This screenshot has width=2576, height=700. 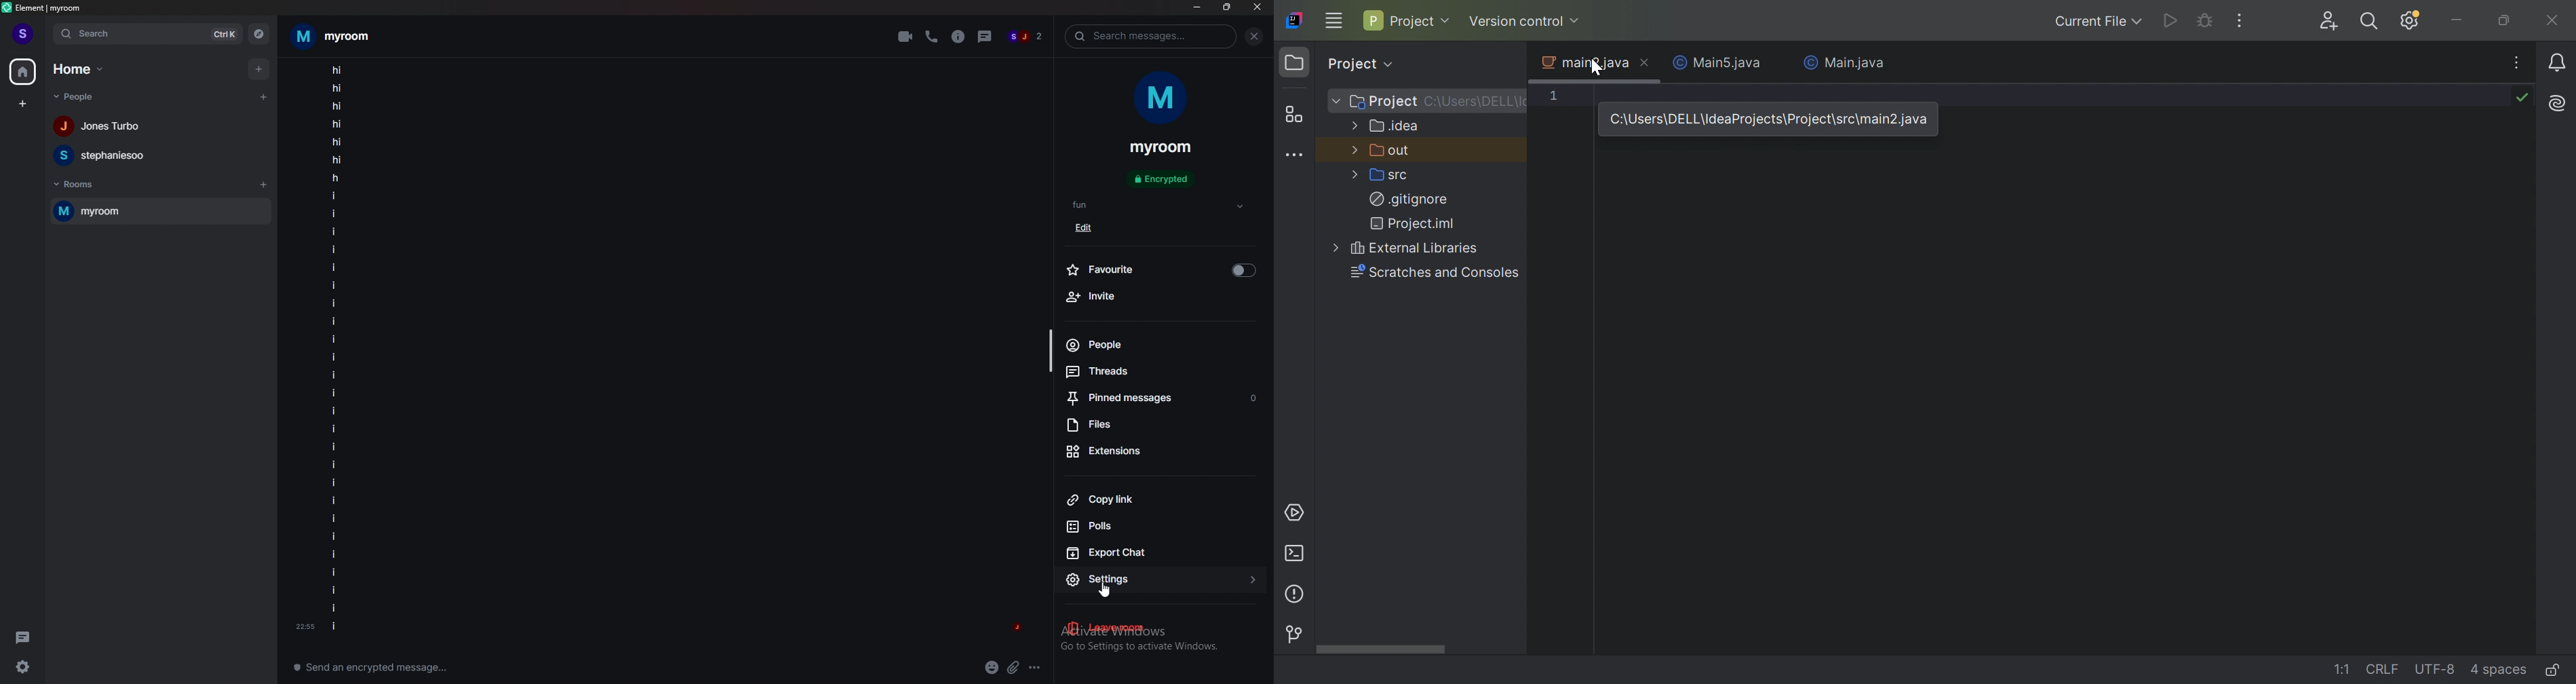 I want to click on leave room, so click(x=1161, y=629).